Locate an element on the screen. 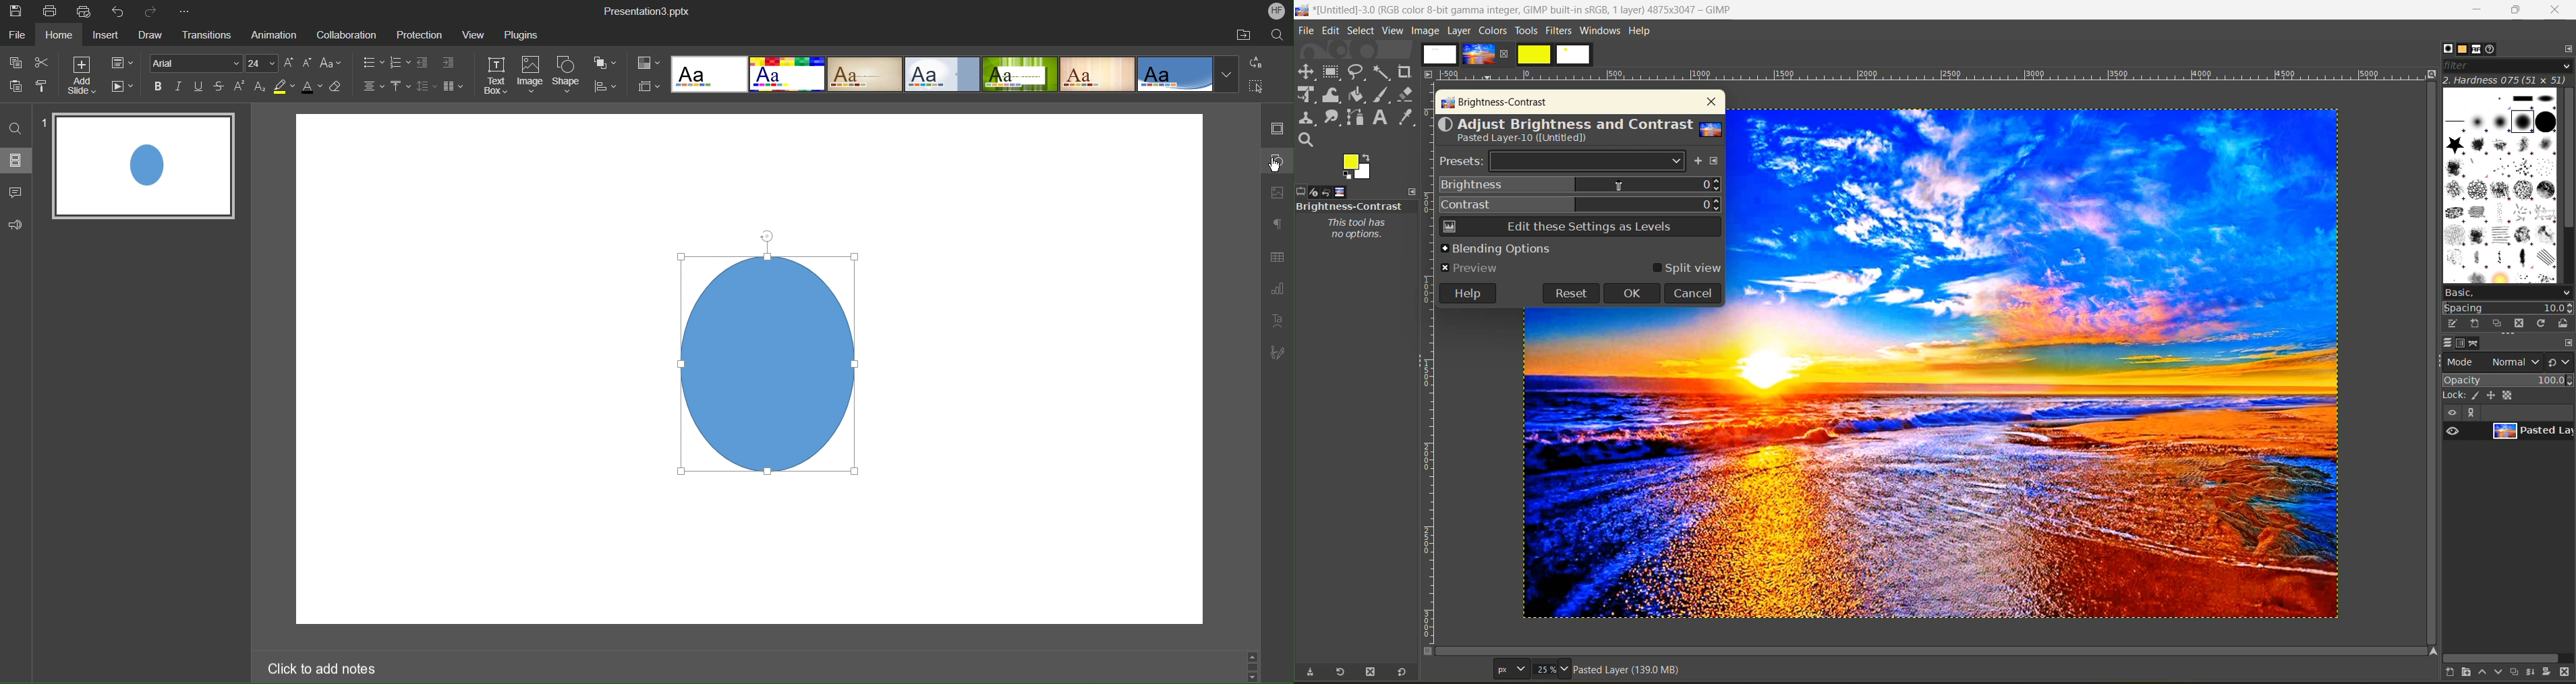 This screenshot has height=700, width=2576. Scroll bar is located at coordinates (1253, 664).